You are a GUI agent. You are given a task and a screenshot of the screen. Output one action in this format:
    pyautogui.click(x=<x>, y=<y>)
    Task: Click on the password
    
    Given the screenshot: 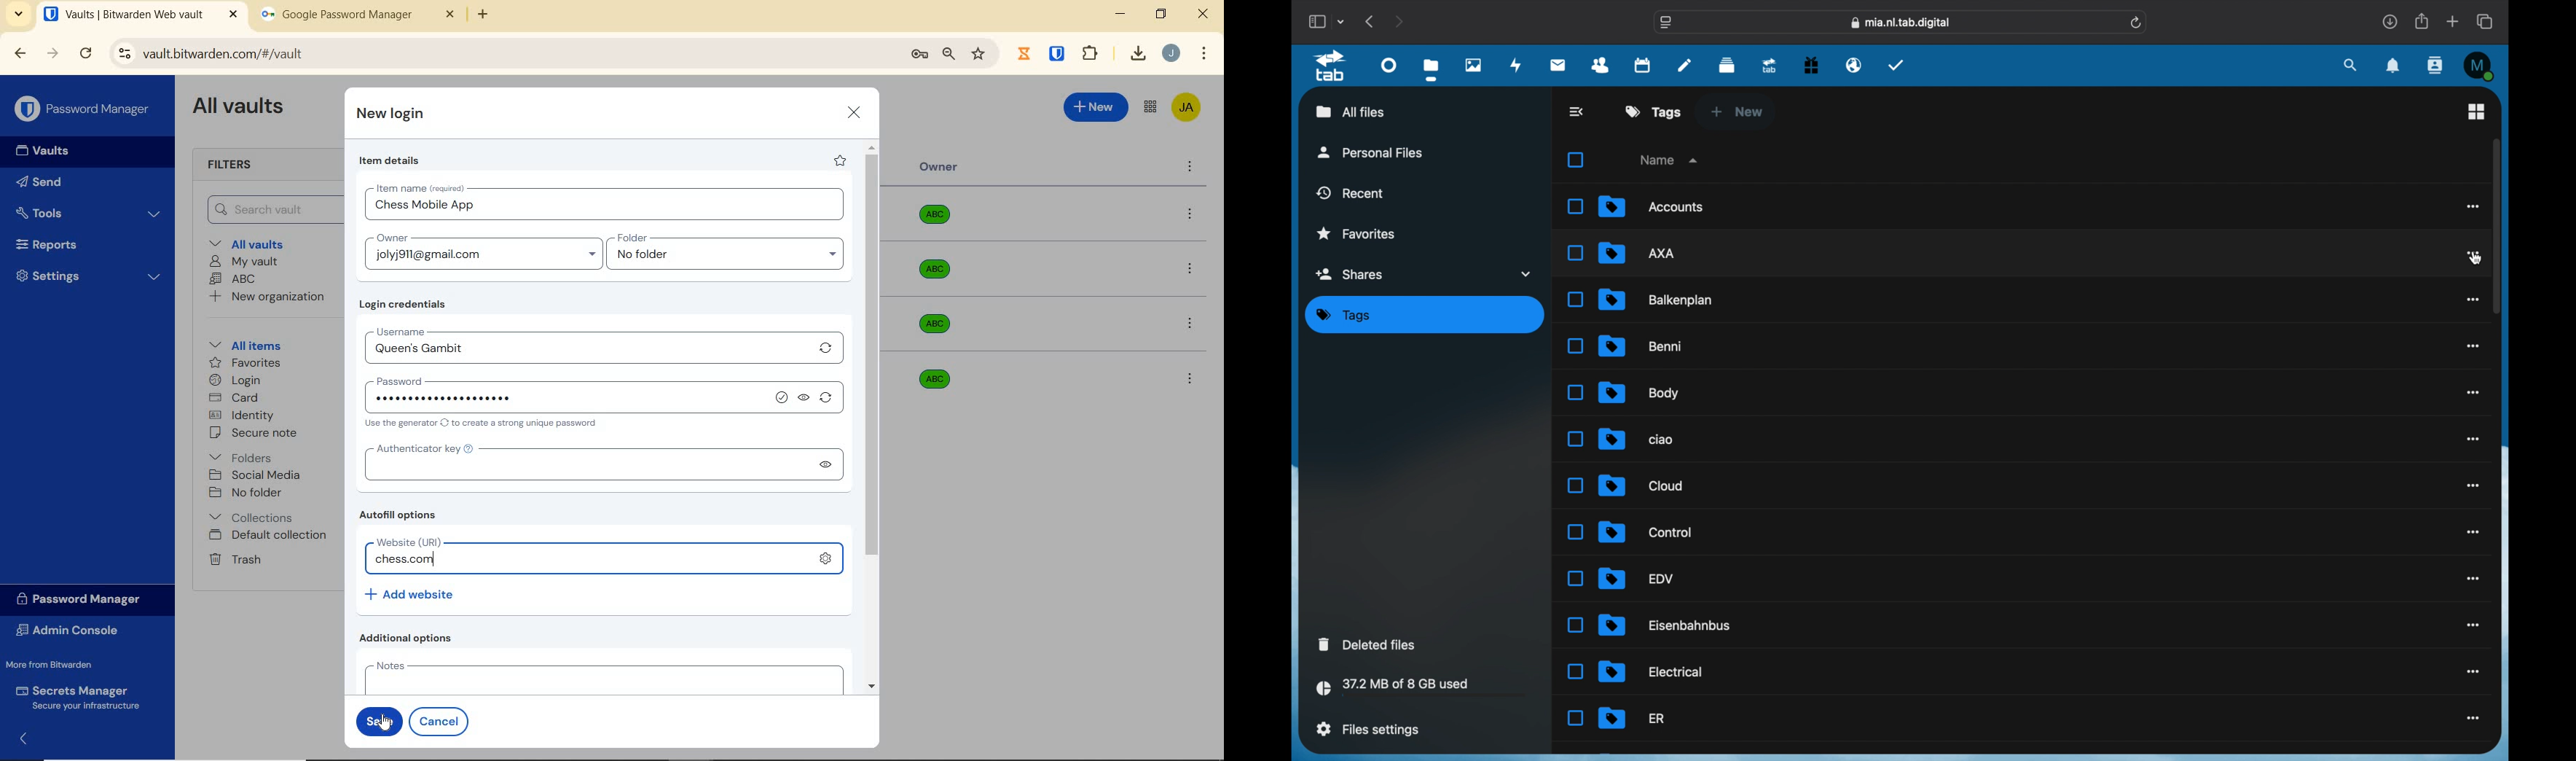 What is the action you would take?
    pyautogui.click(x=450, y=378)
    